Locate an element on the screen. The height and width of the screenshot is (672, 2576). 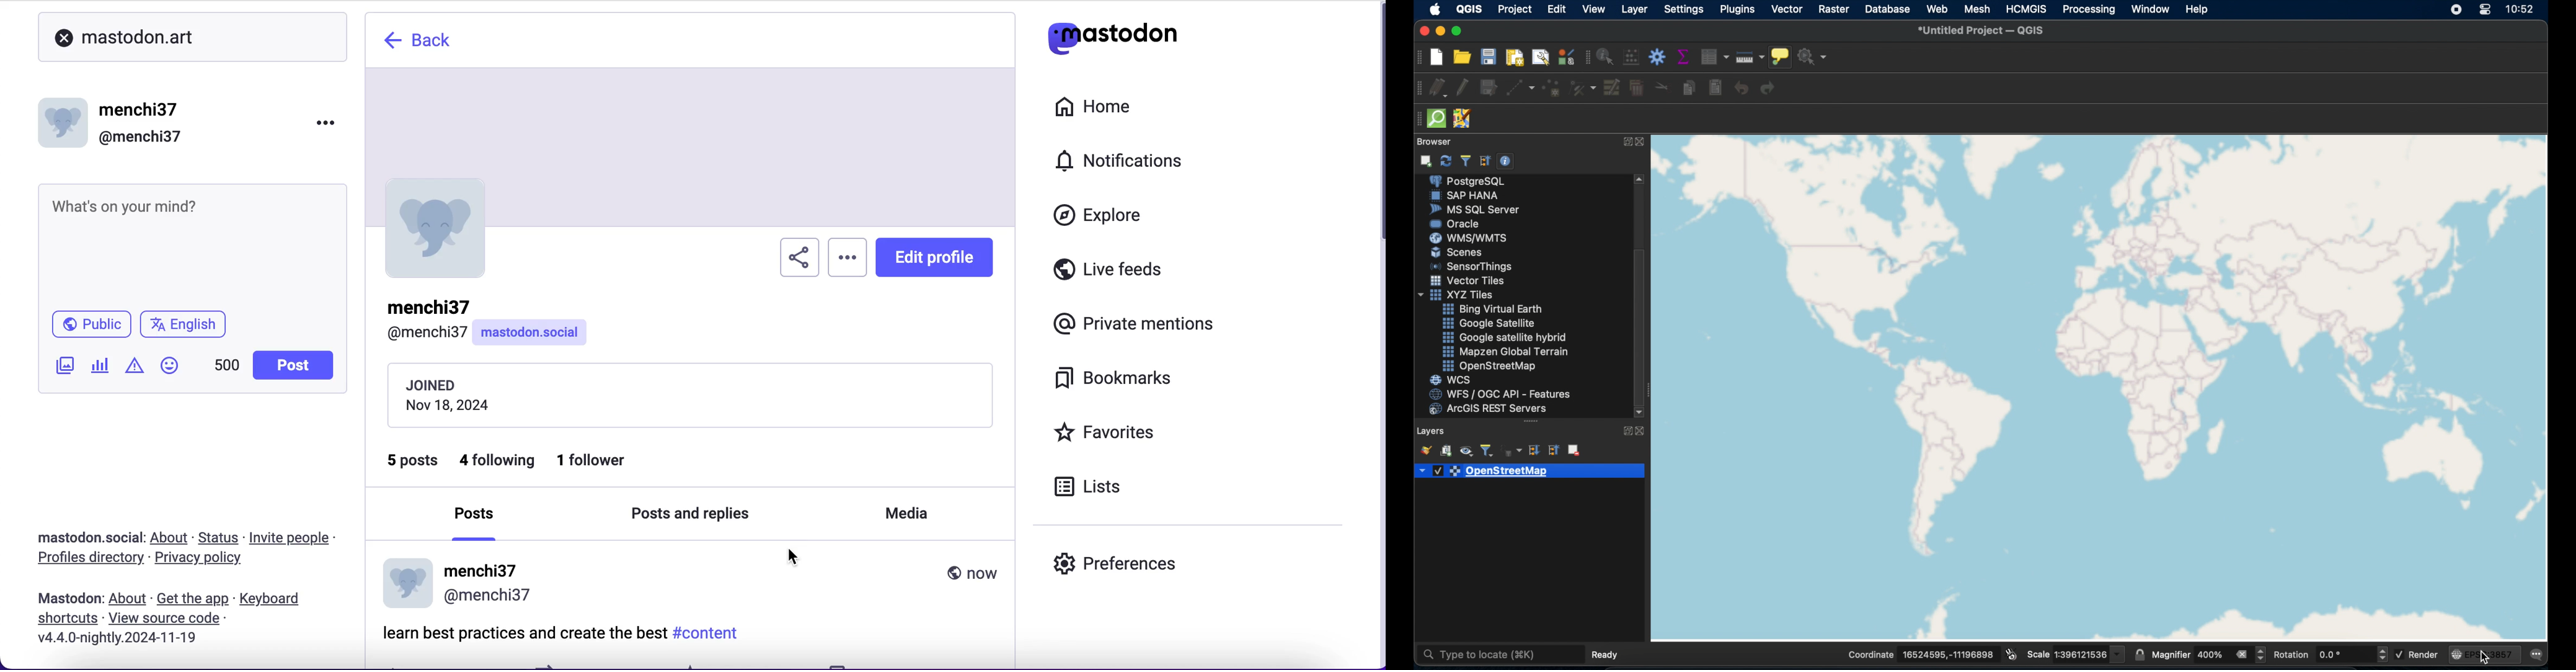
get the app is located at coordinates (193, 599).